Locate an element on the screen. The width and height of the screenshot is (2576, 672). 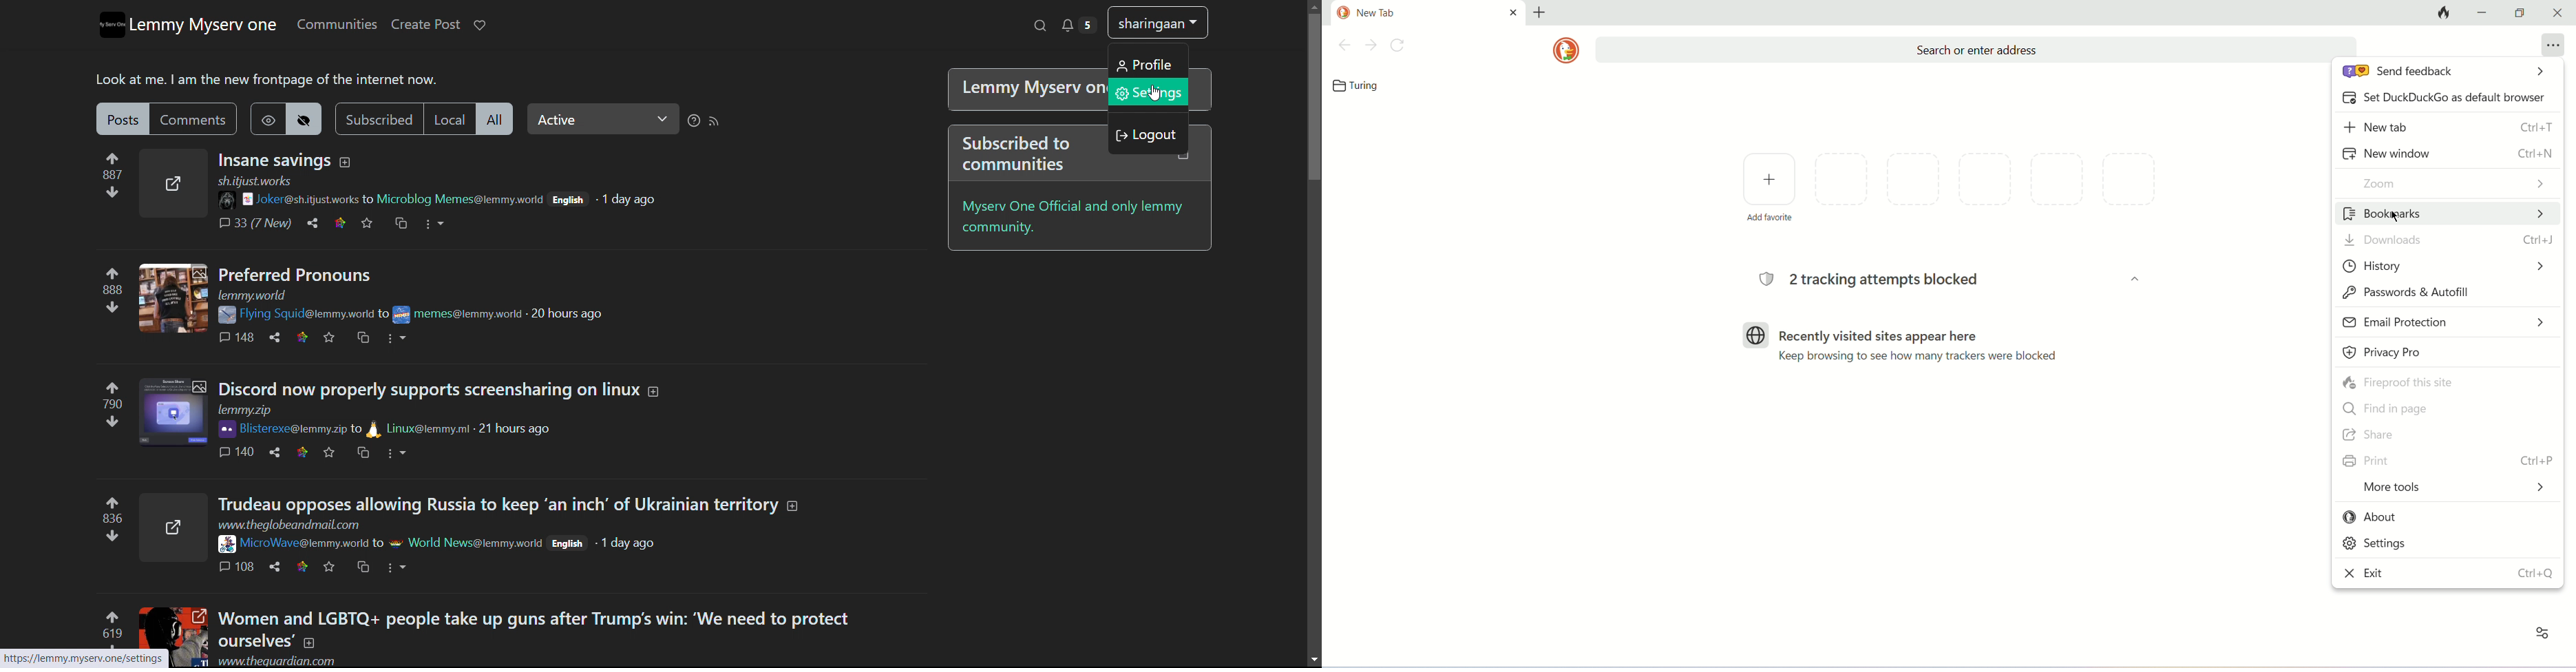
privacy pro is located at coordinates (2445, 356).